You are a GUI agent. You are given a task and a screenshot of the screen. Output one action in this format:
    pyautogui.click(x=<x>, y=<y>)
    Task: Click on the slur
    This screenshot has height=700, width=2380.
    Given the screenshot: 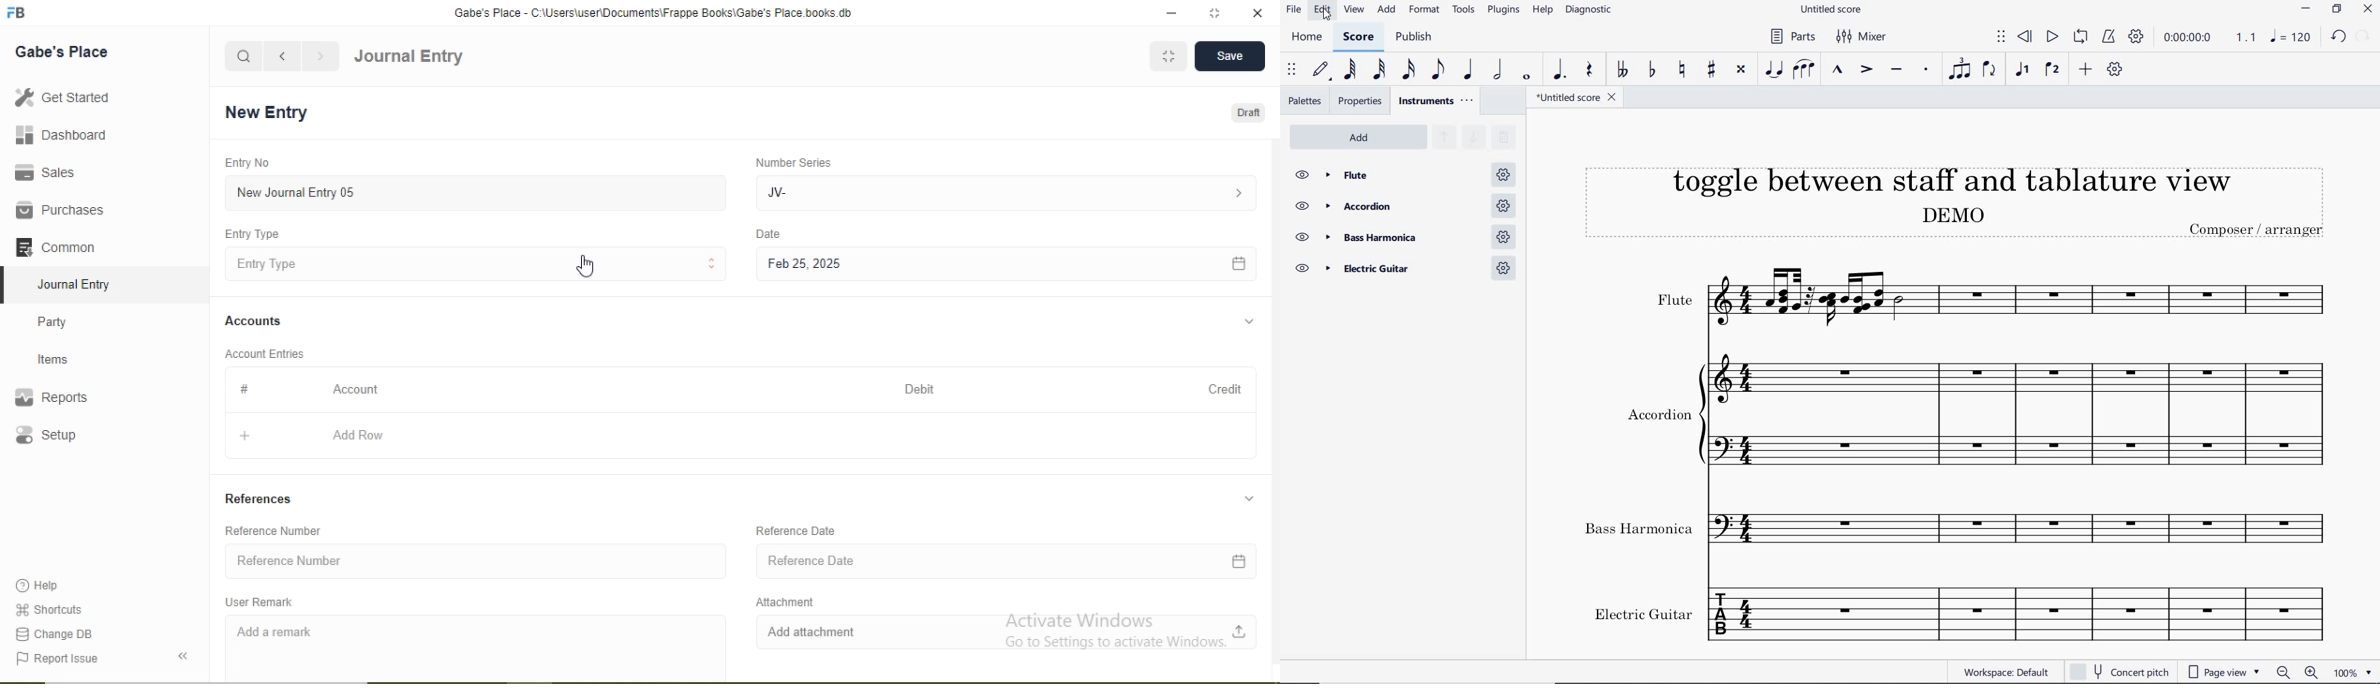 What is the action you would take?
    pyautogui.click(x=1805, y=69)
    